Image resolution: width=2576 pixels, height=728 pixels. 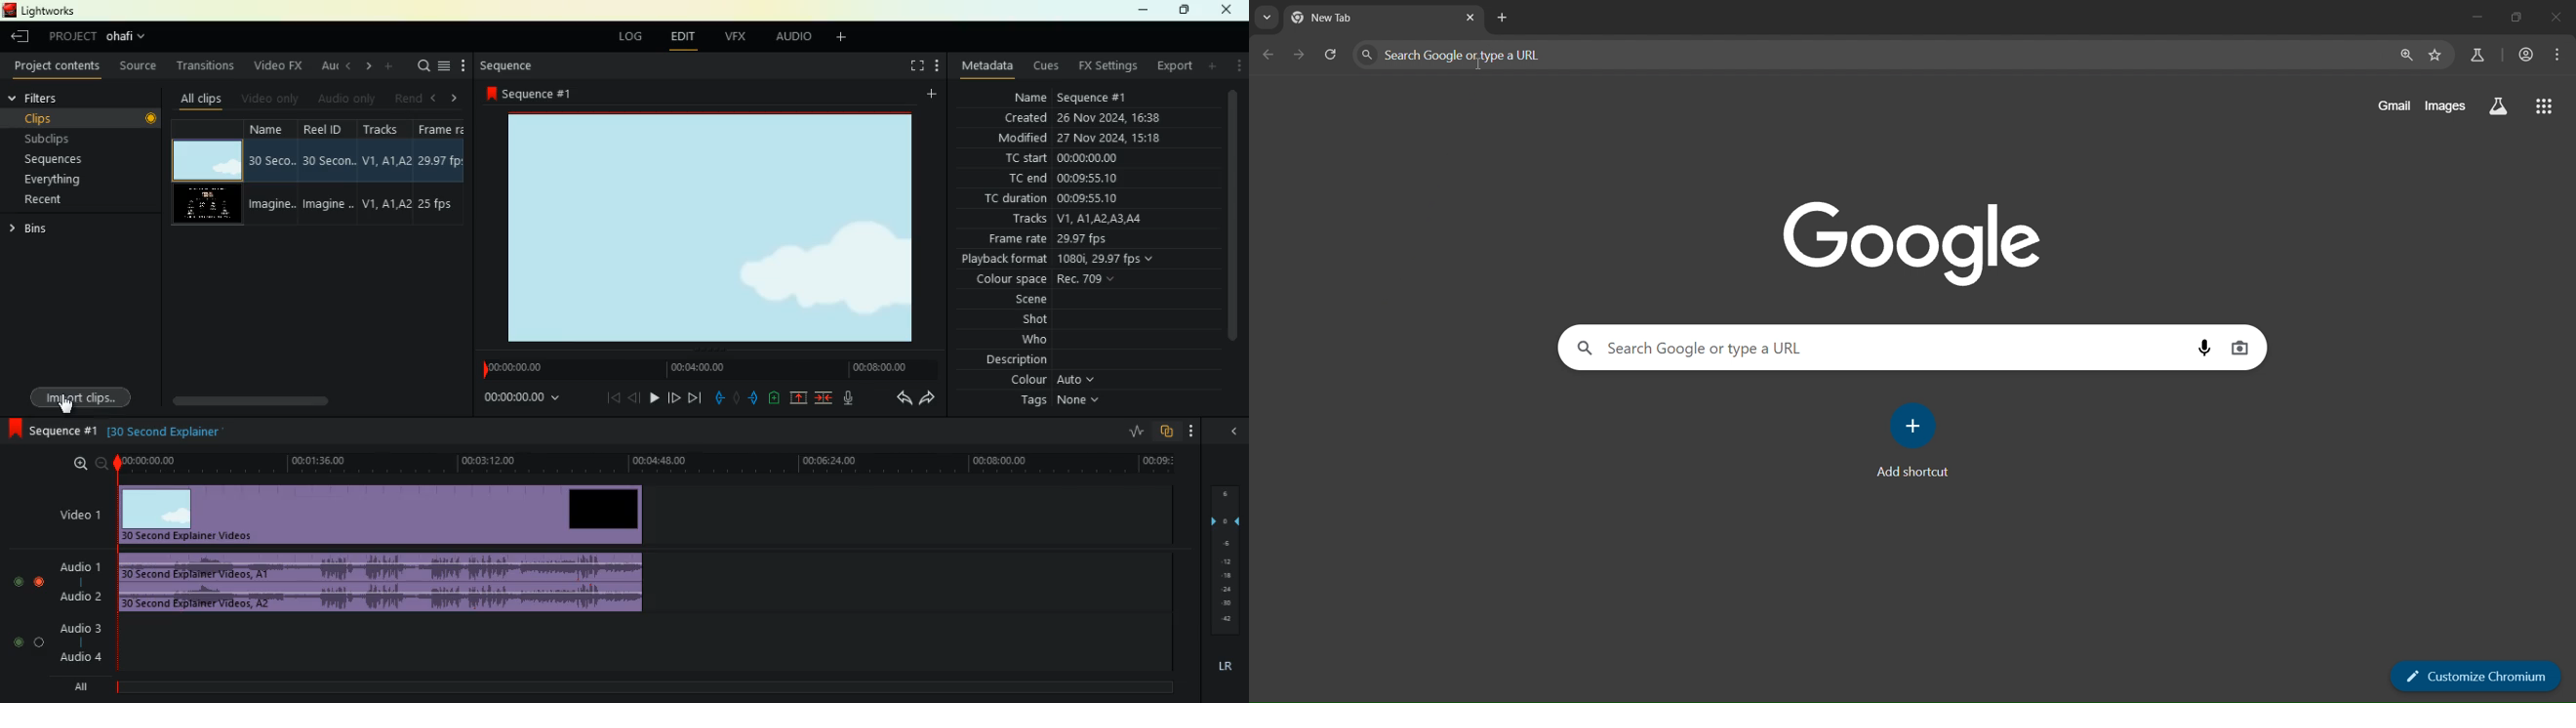 I want to click on tracks, so click(x=386, y=173).